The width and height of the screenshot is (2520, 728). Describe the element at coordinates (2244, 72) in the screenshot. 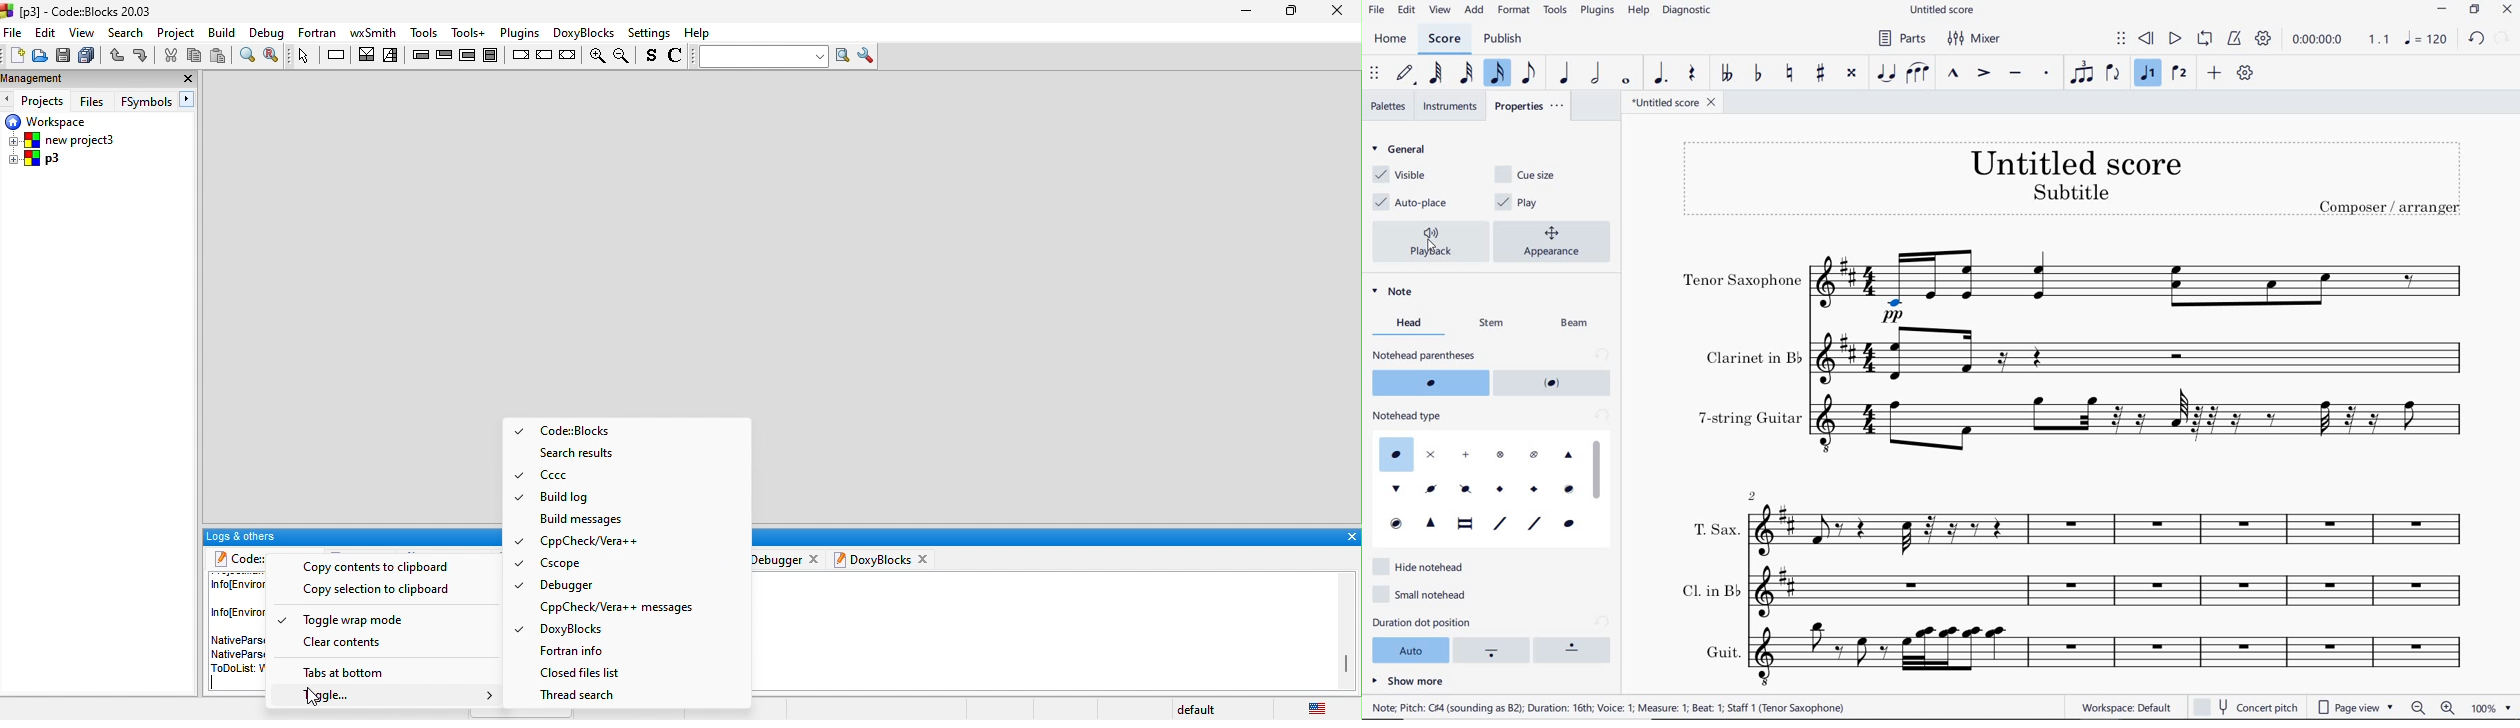

I see `CUSTOMIZE TOOLBAR` at that location.